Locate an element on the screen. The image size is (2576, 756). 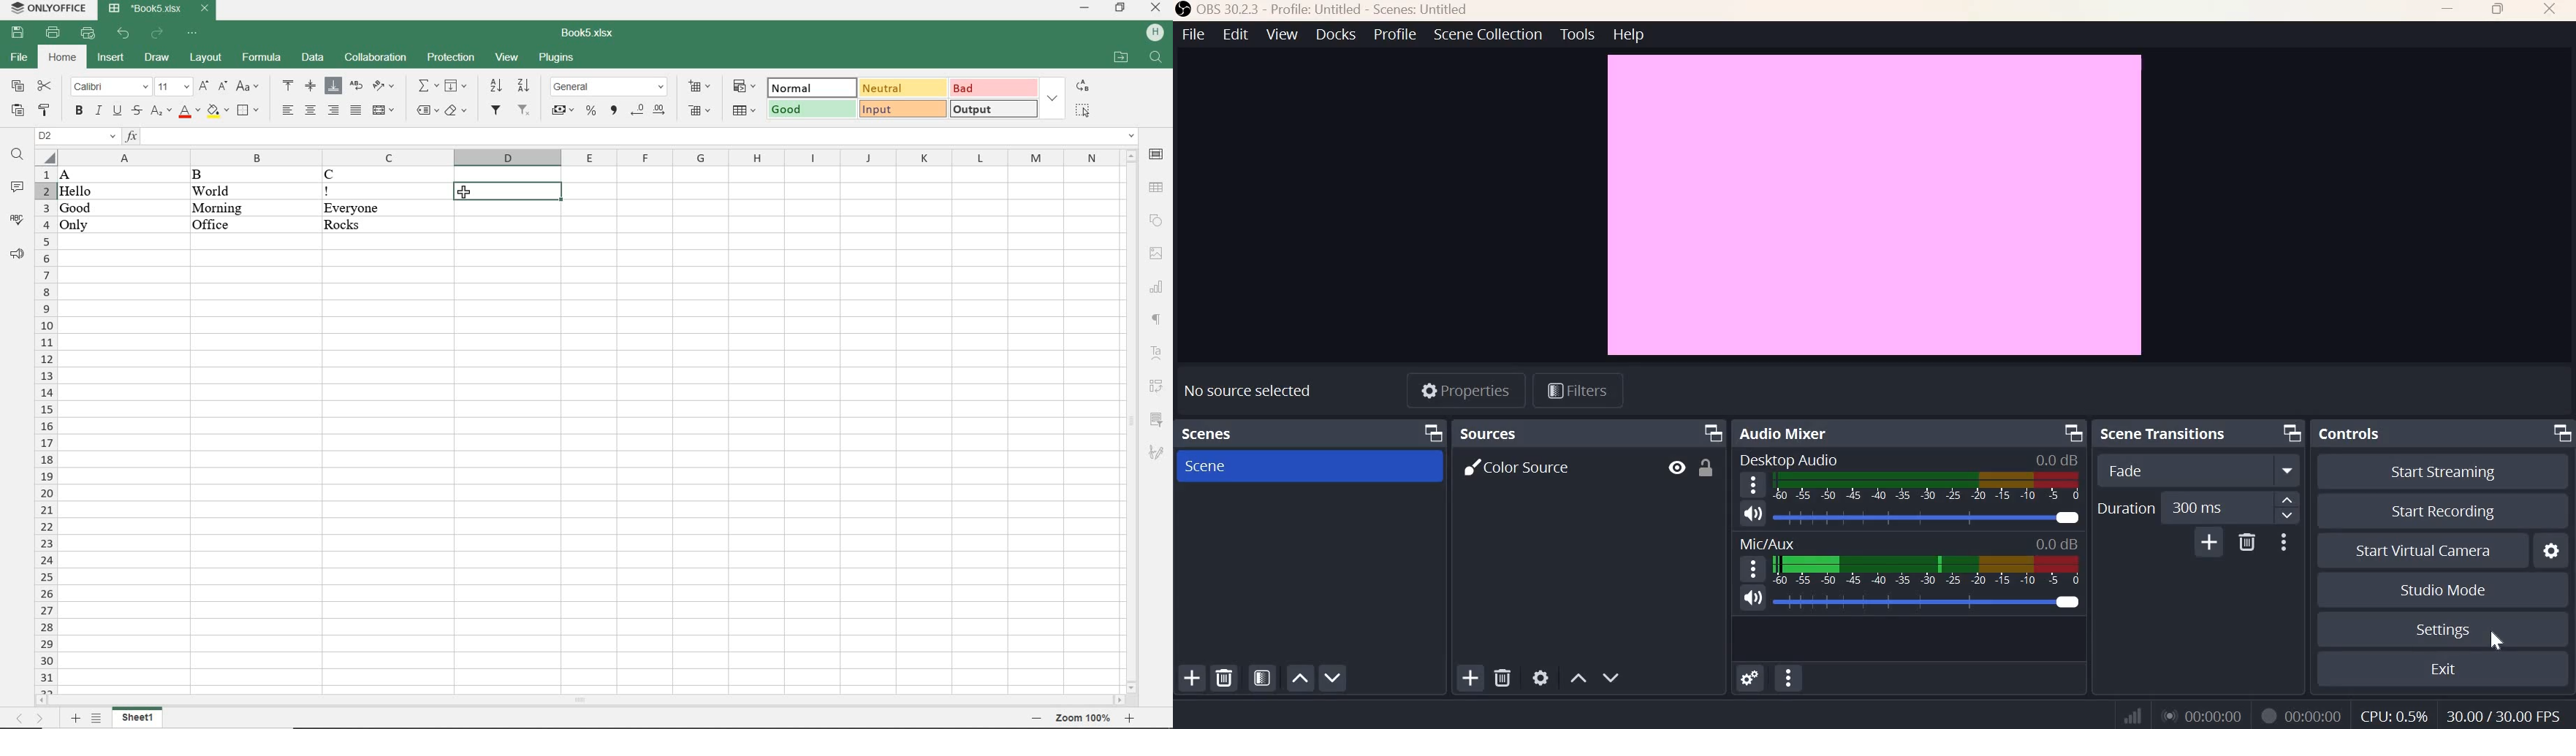
percent style is located at coordinates (590, 112).